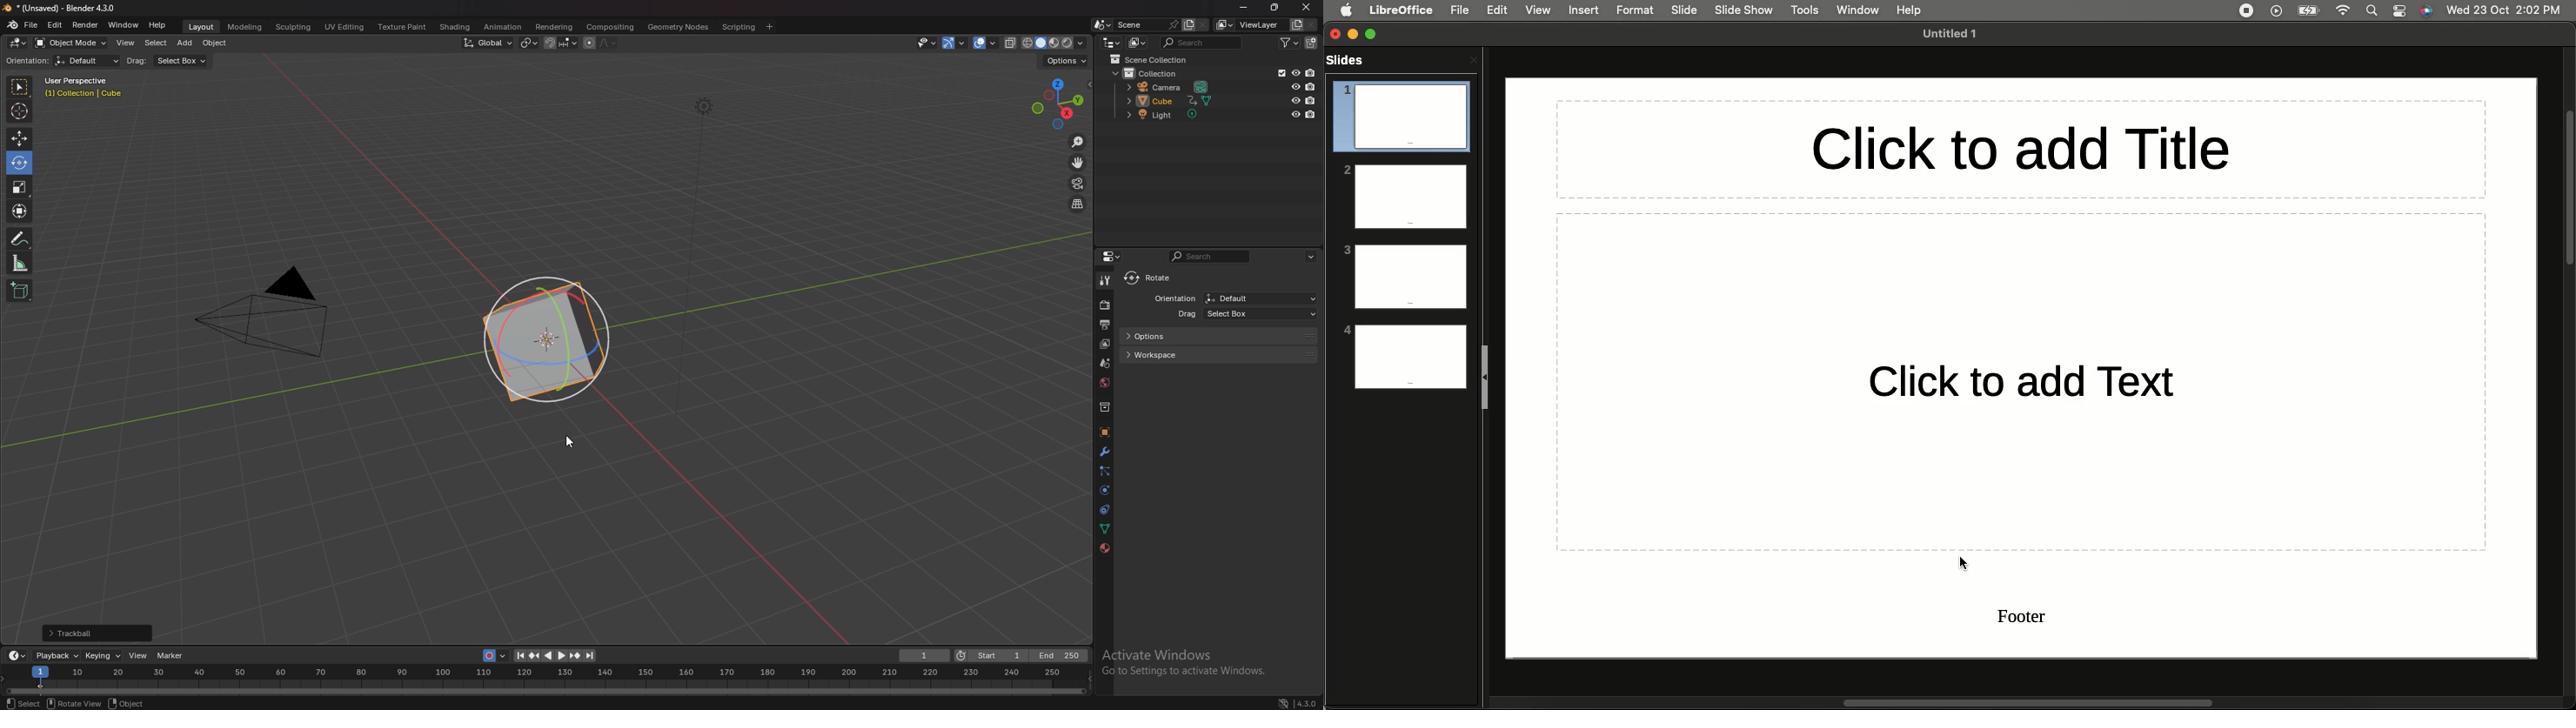  I want to click on select-ability and visibility, so click(926, 42).